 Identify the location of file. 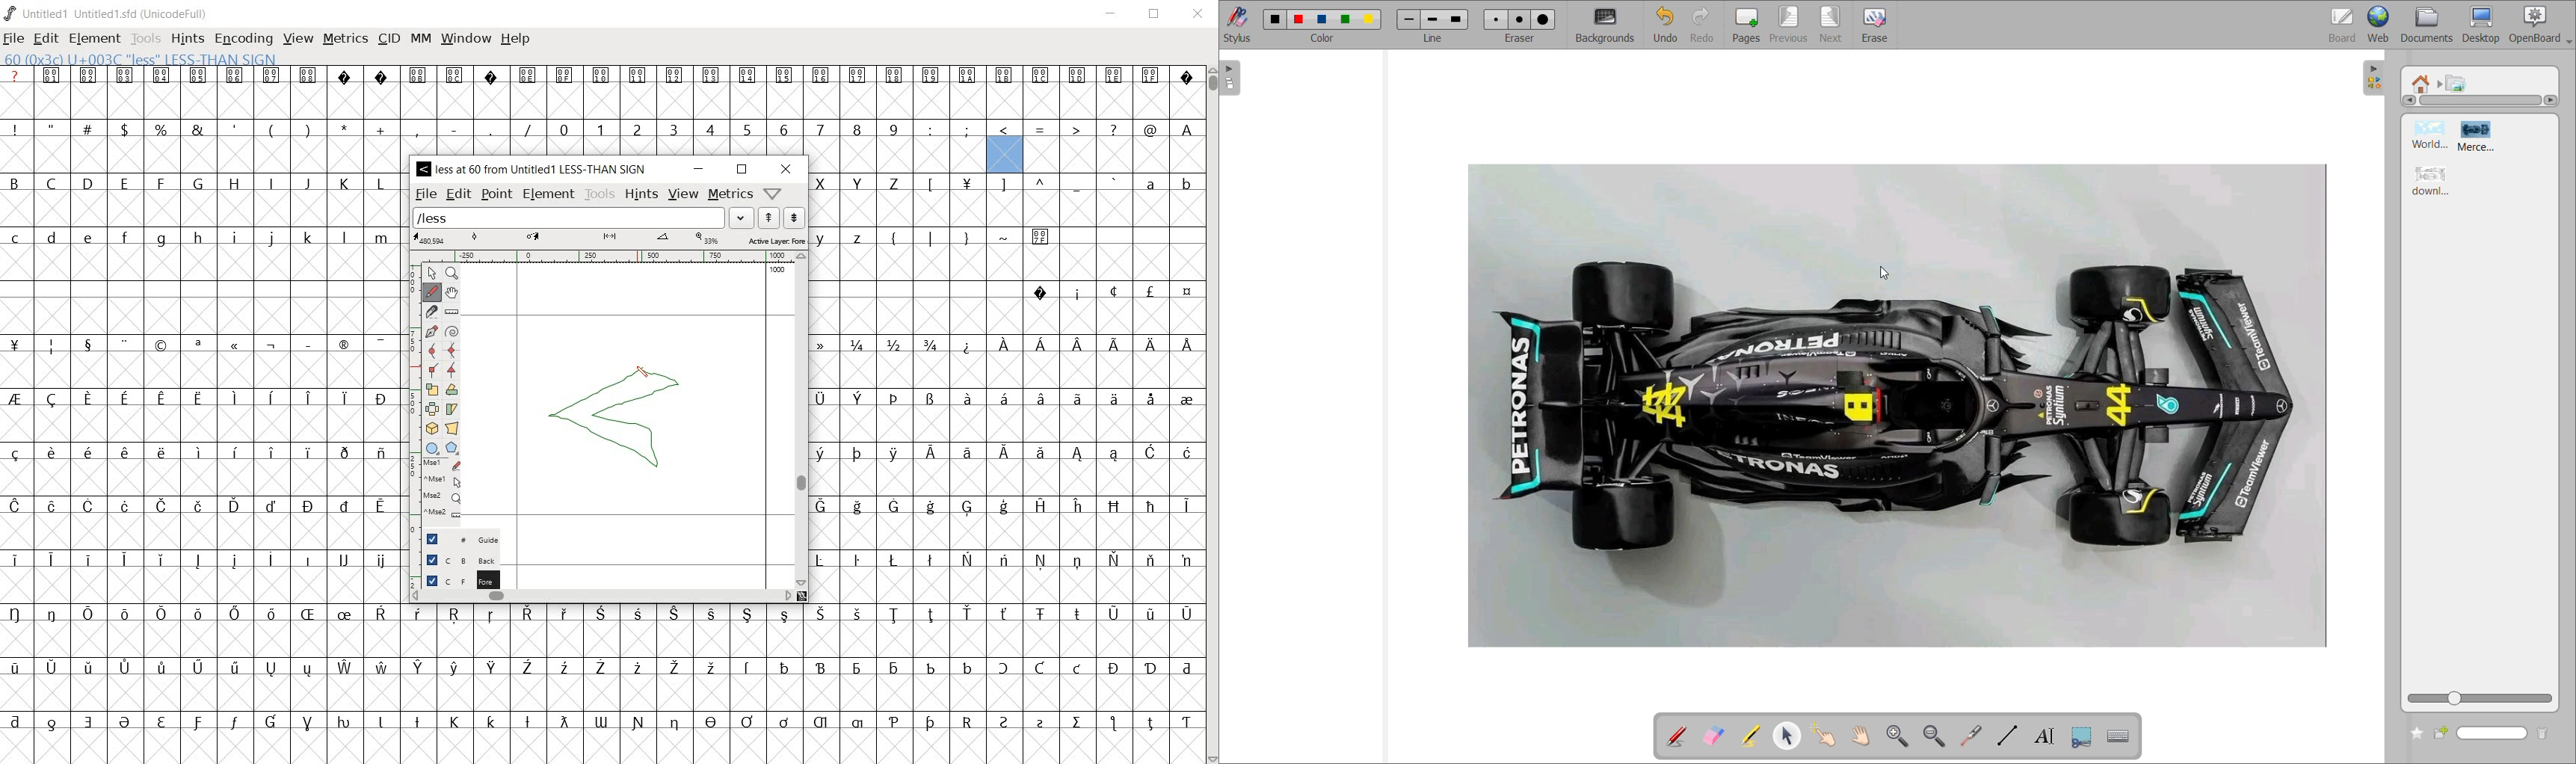
(426, 194).